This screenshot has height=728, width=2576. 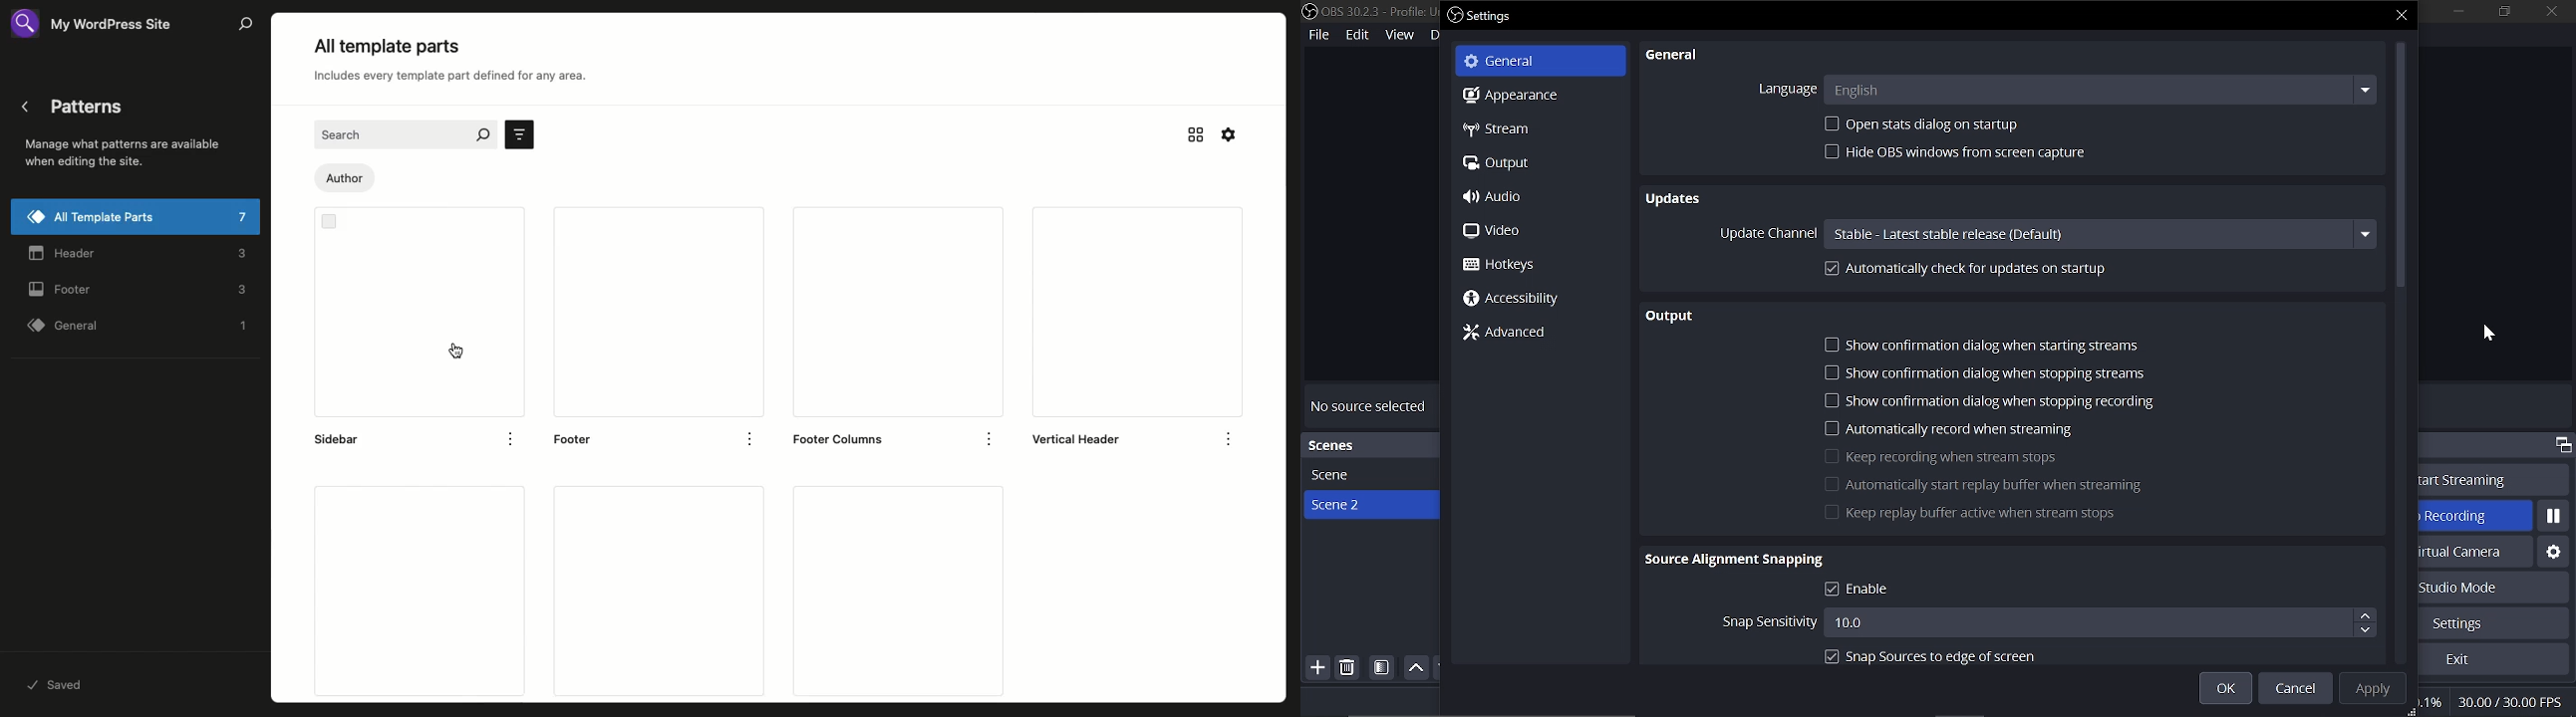 I want to click on options, so click(x=754, y=438).